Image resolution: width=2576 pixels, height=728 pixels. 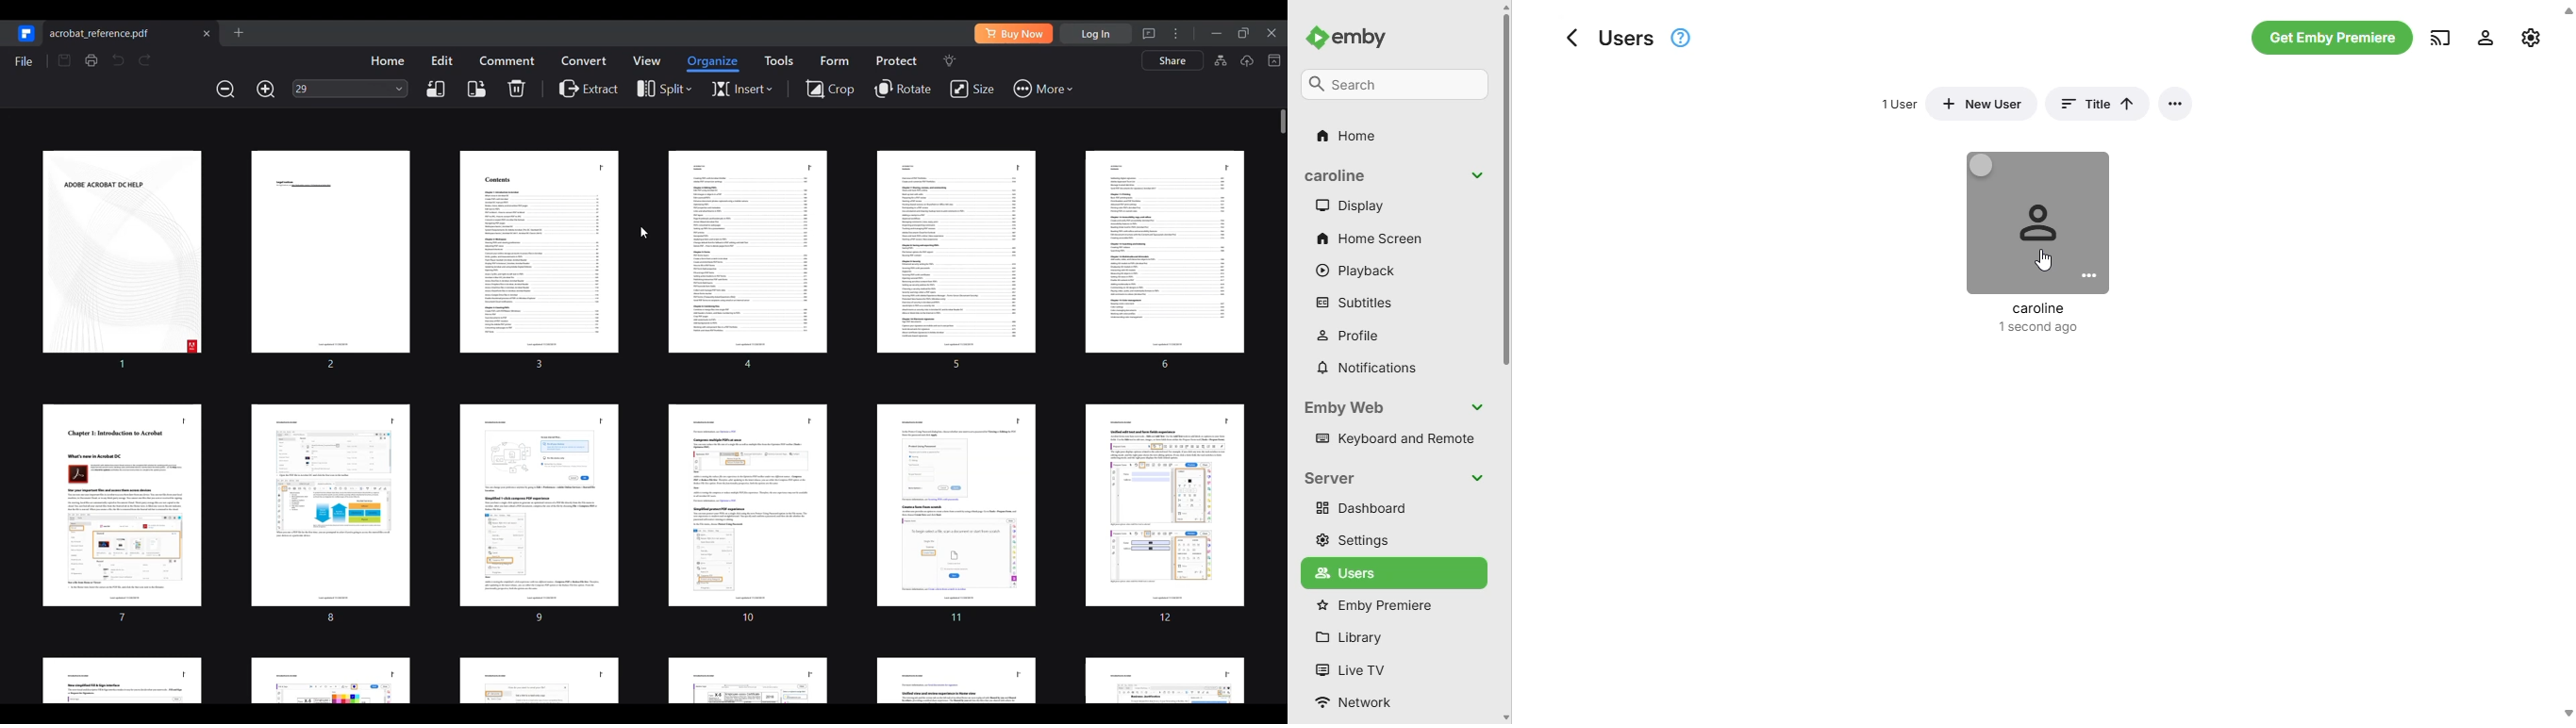 What do you see at coordinates (1353, 206) in the screenshot?
I see `display` at bounding box center [1353, 206].